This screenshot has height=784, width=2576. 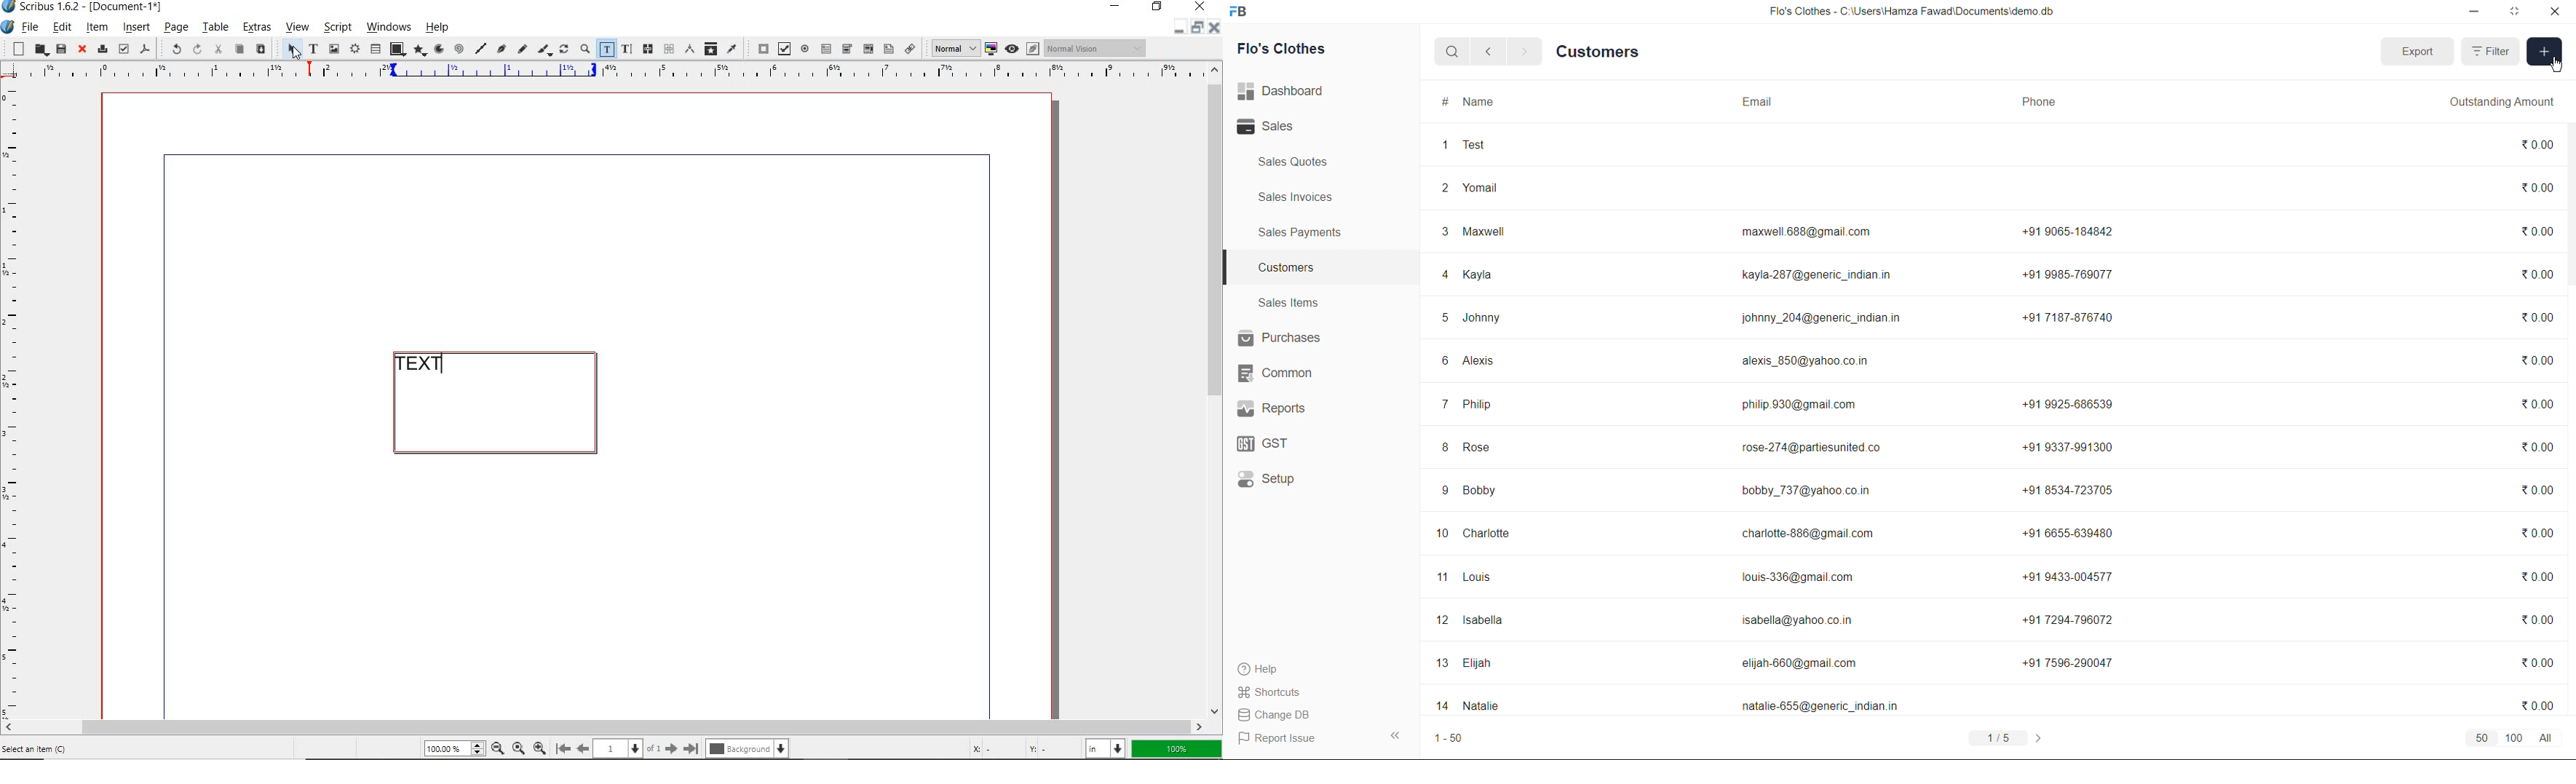 I want to click on 0.00, so click(x=2533, y=533).